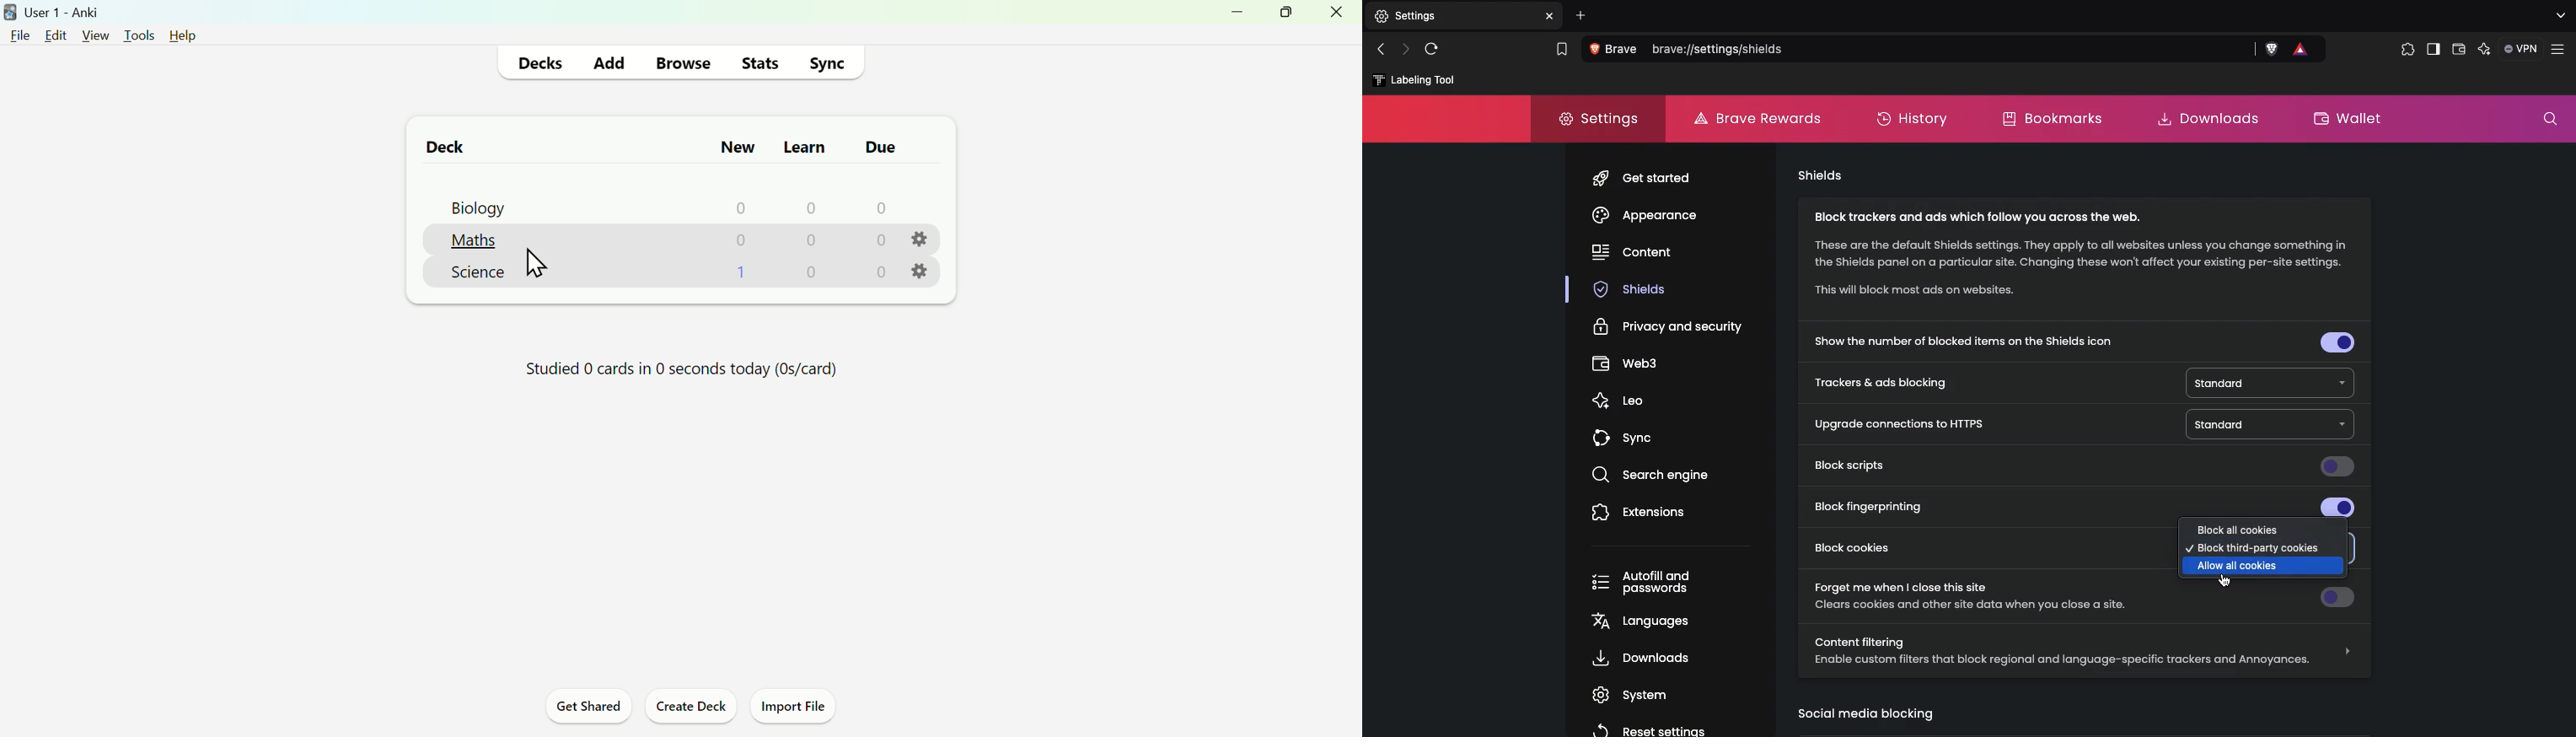 This screenshot has height=756, width=2576. What do you see at coordinates (1431, 50) in the screenshot?
I see `Refresh page` at bounding box center [1431, 50].